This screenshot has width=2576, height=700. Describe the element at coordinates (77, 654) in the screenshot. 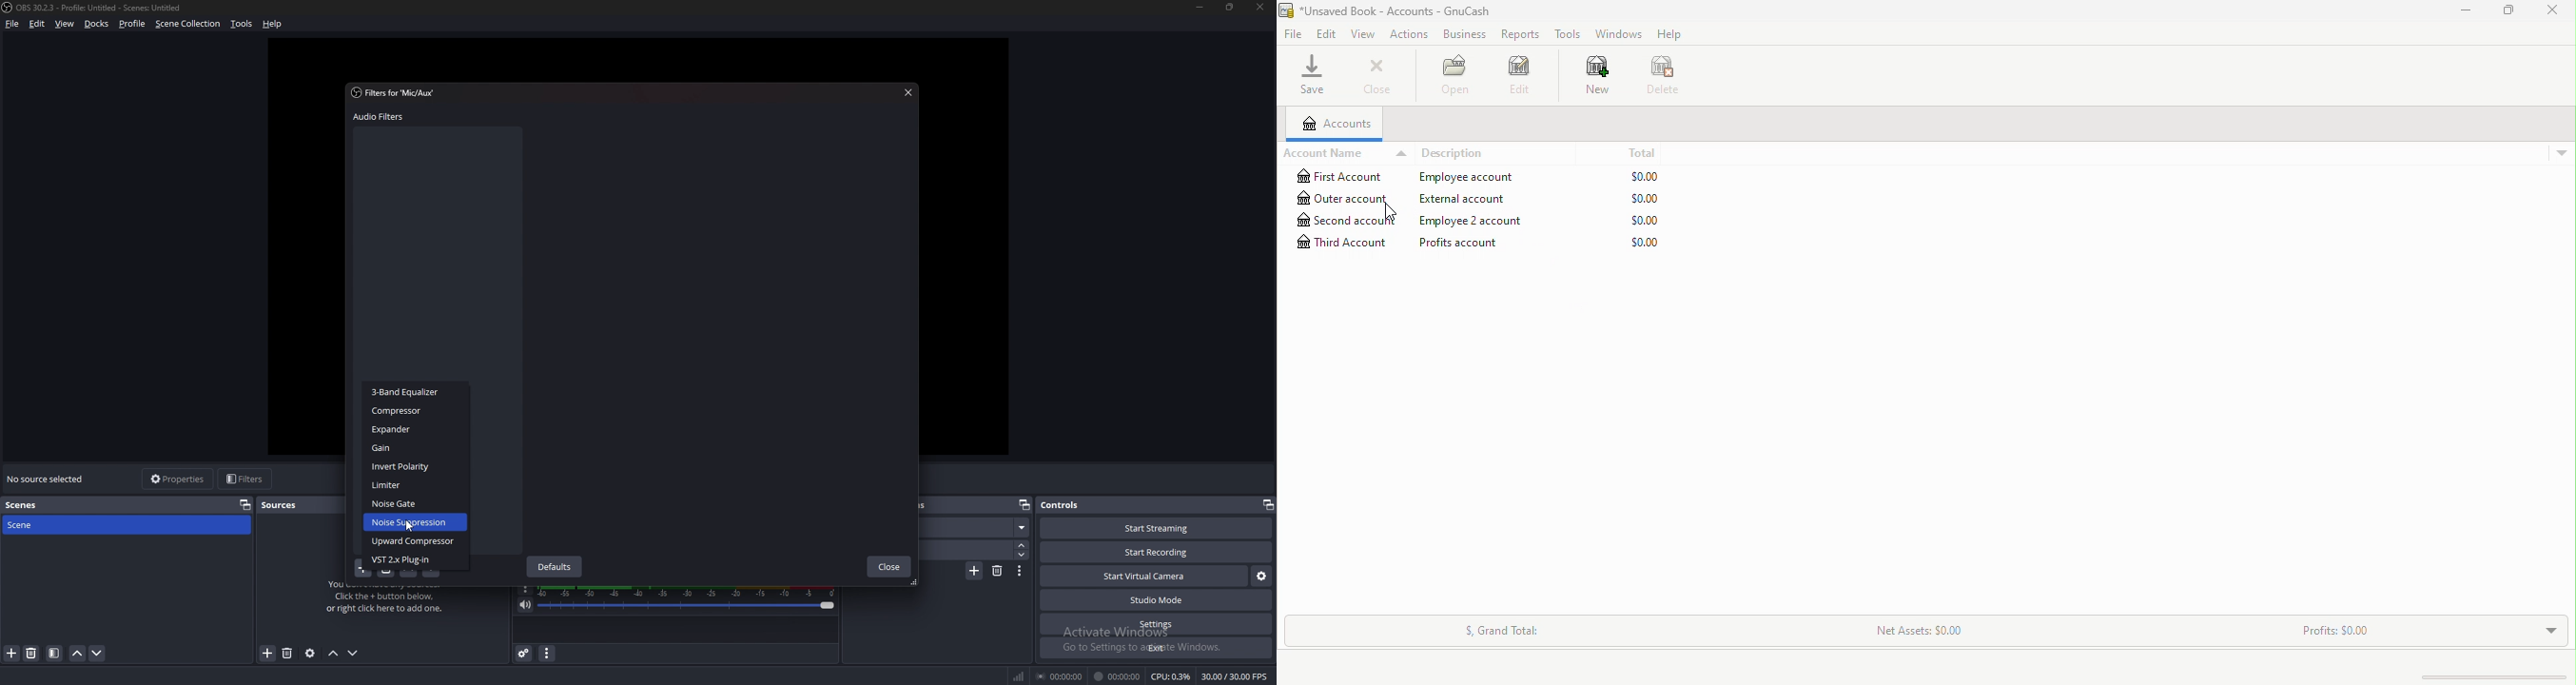

I see `move scene up` at that location.